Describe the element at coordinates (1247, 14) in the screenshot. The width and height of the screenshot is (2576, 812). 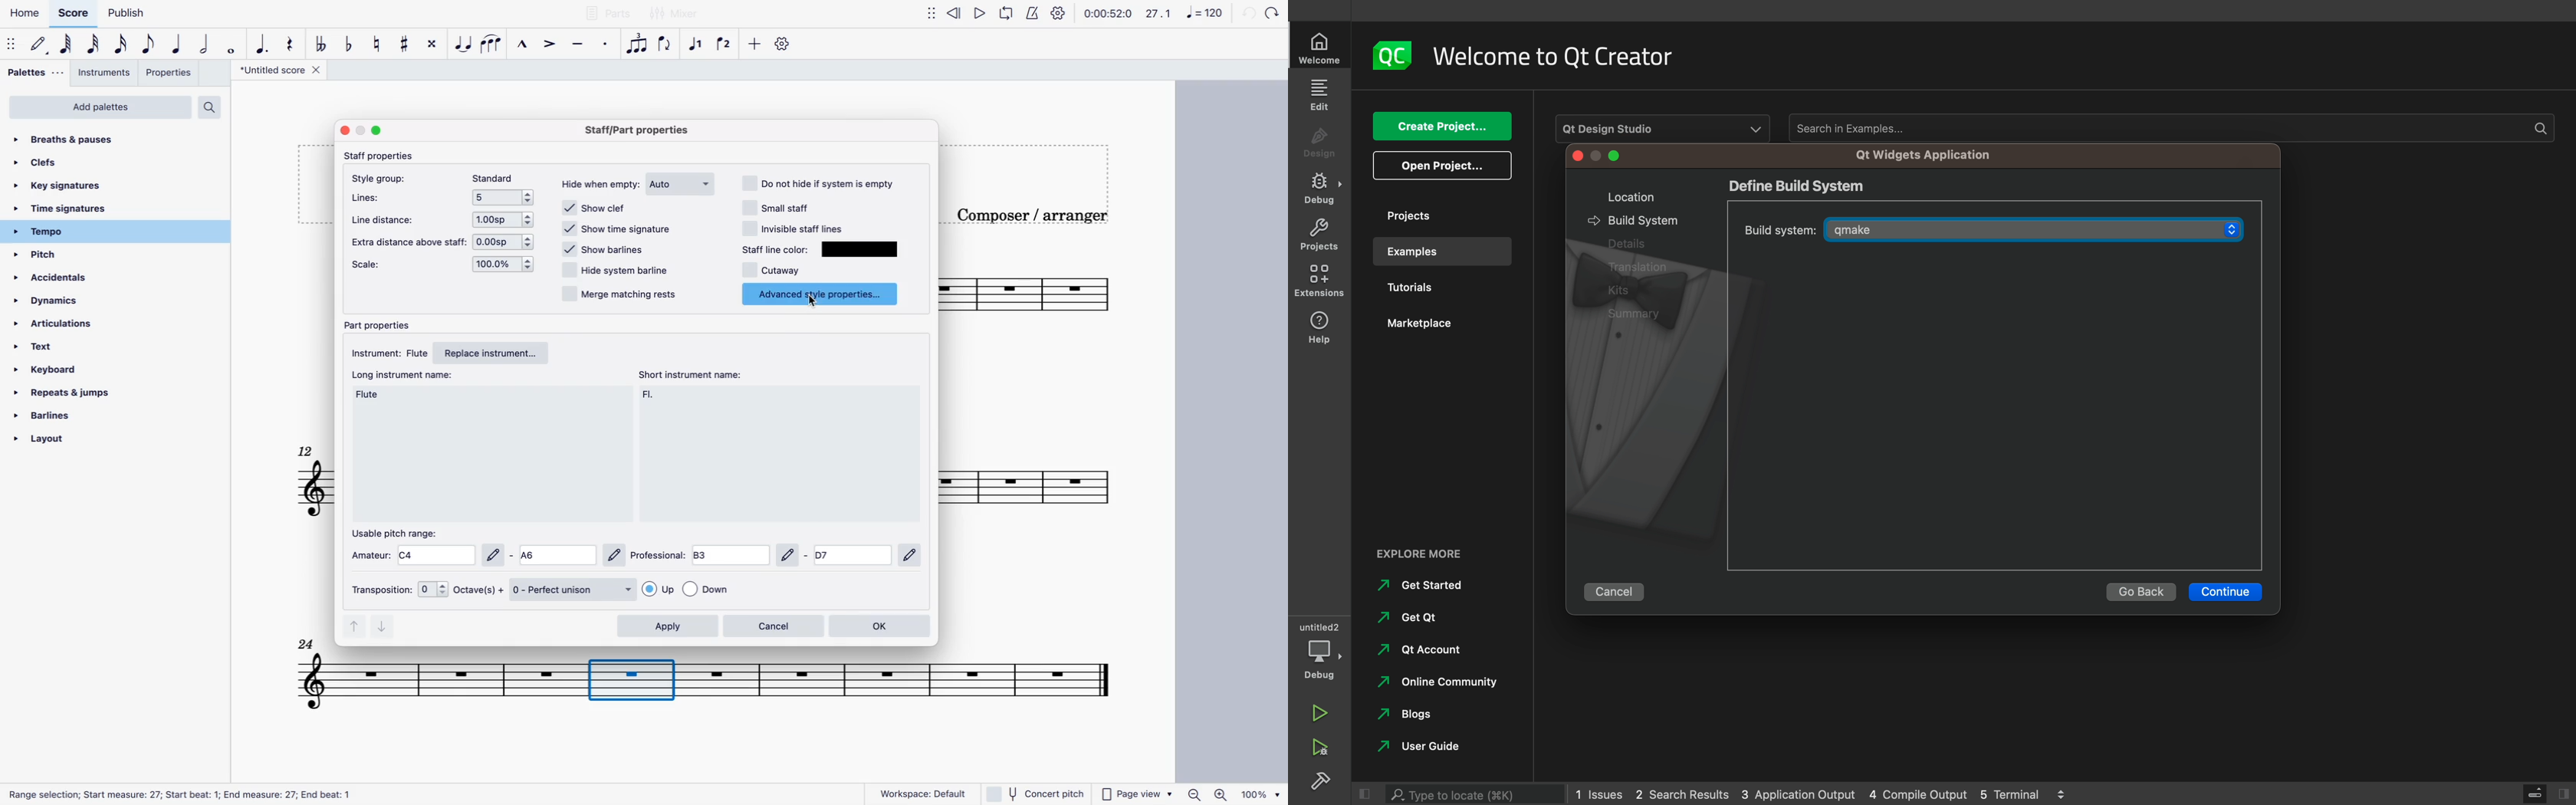
I see `back` at that location.